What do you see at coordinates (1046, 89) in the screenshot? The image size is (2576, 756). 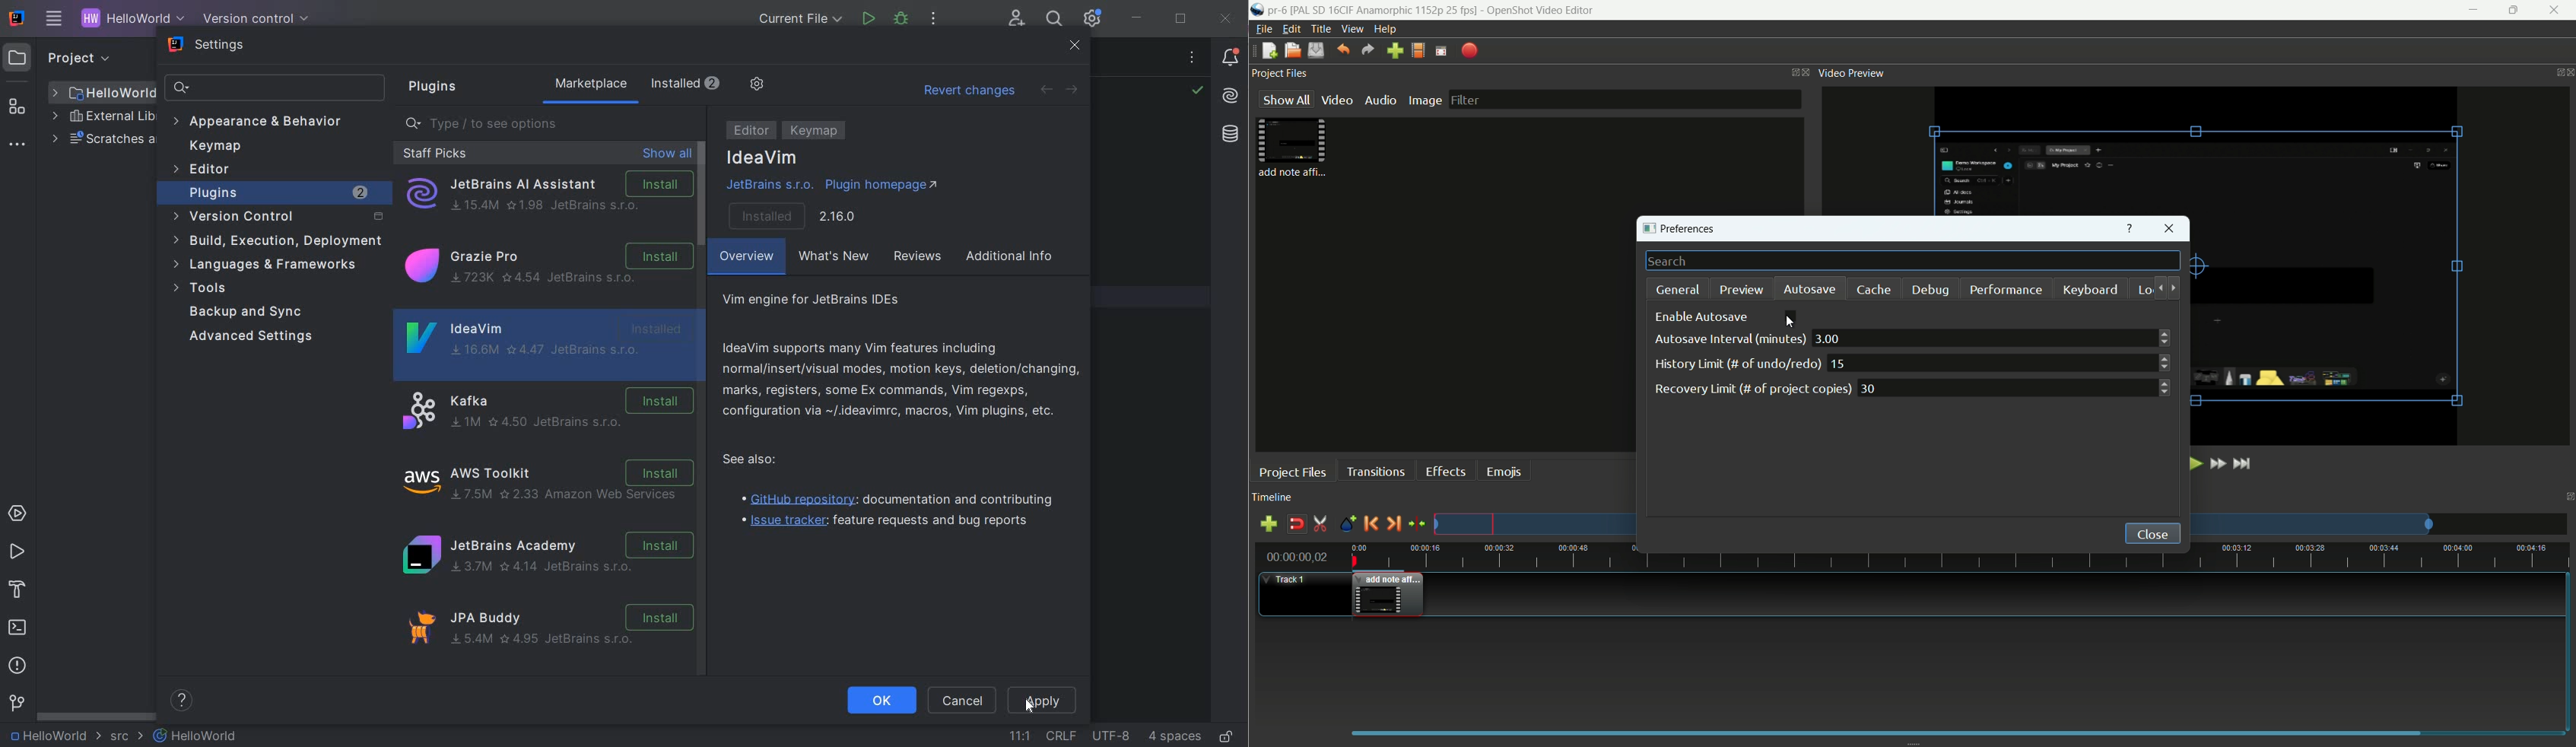 I see `BACK` at bounding box center [1046, 89].